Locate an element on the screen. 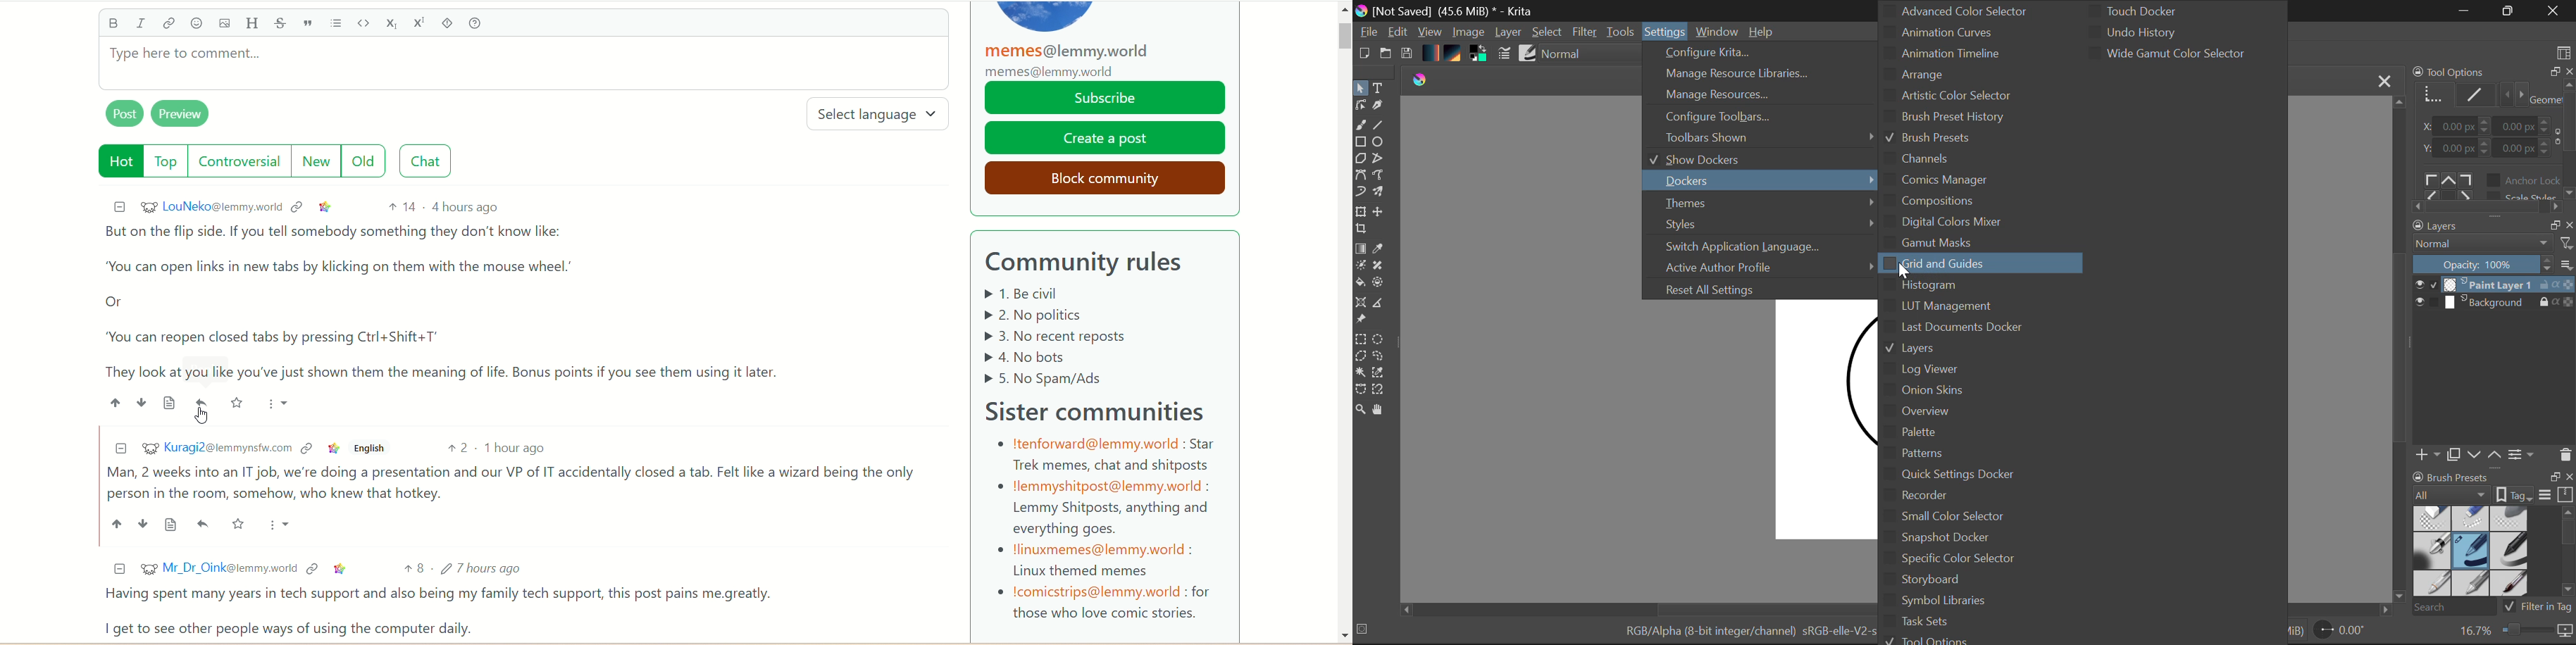 This screenshot has width=2576, height=672. Storyboard is located at coordinates (1969, 583).